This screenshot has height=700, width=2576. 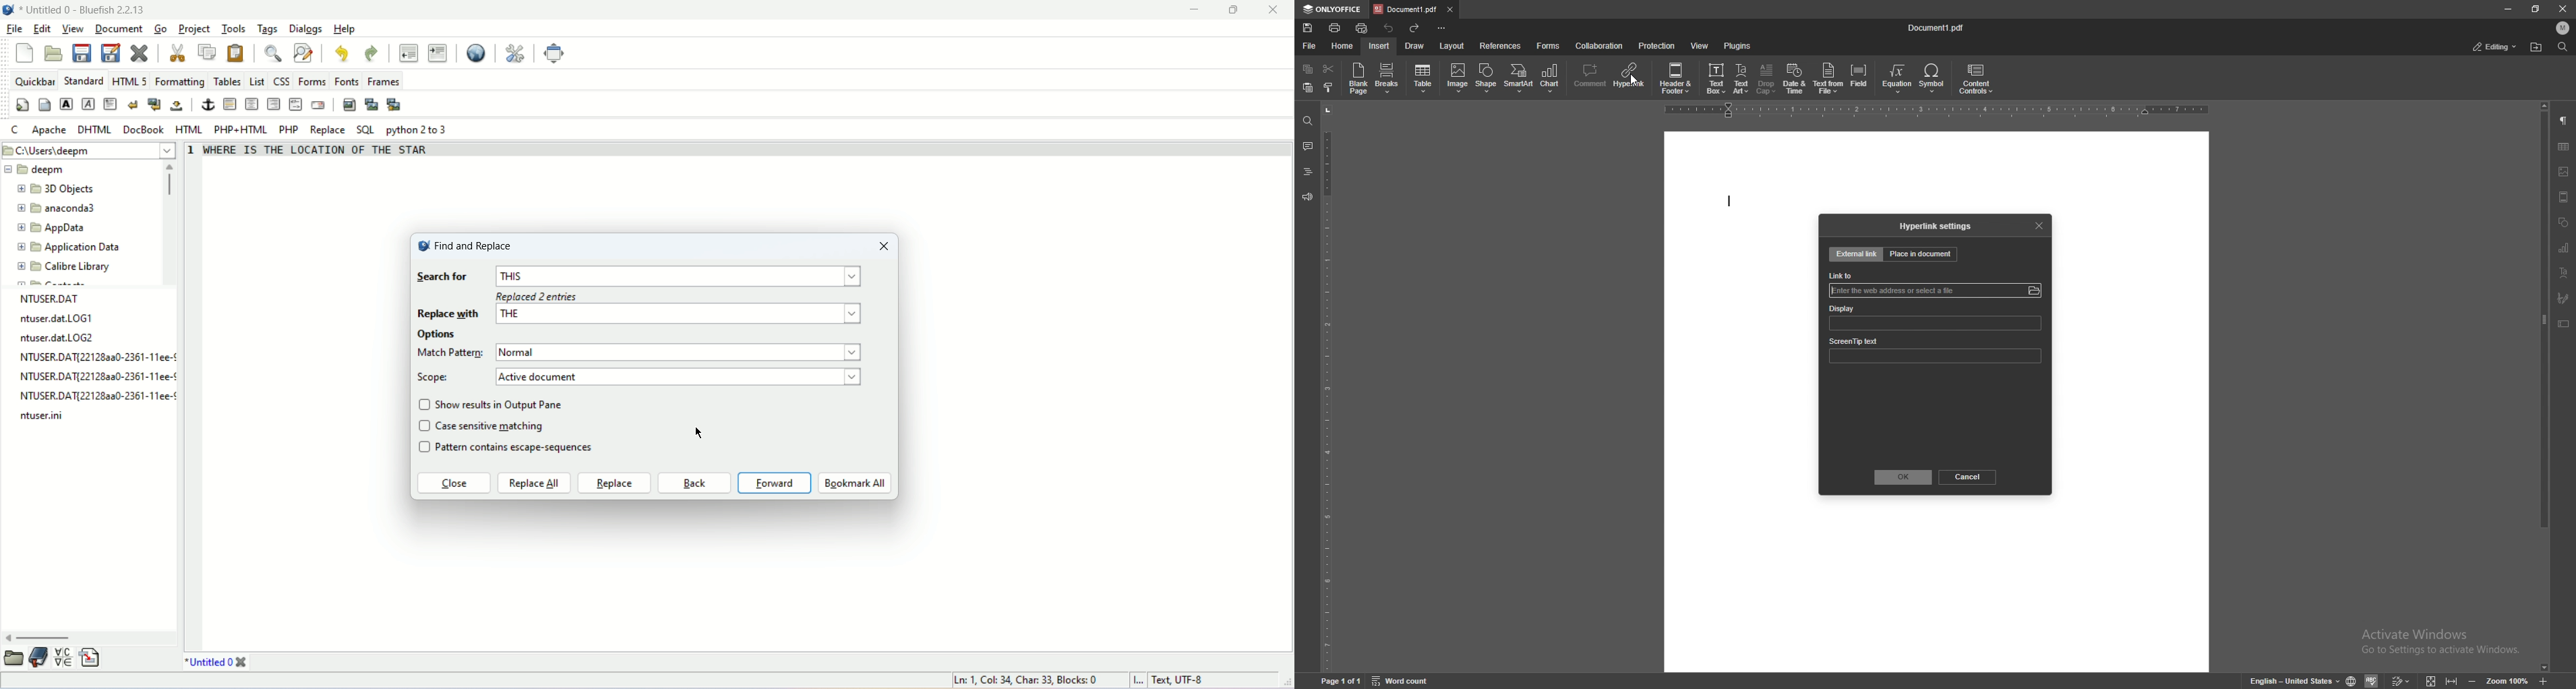 I want to click on paragraph, so click(x=111, y=104).